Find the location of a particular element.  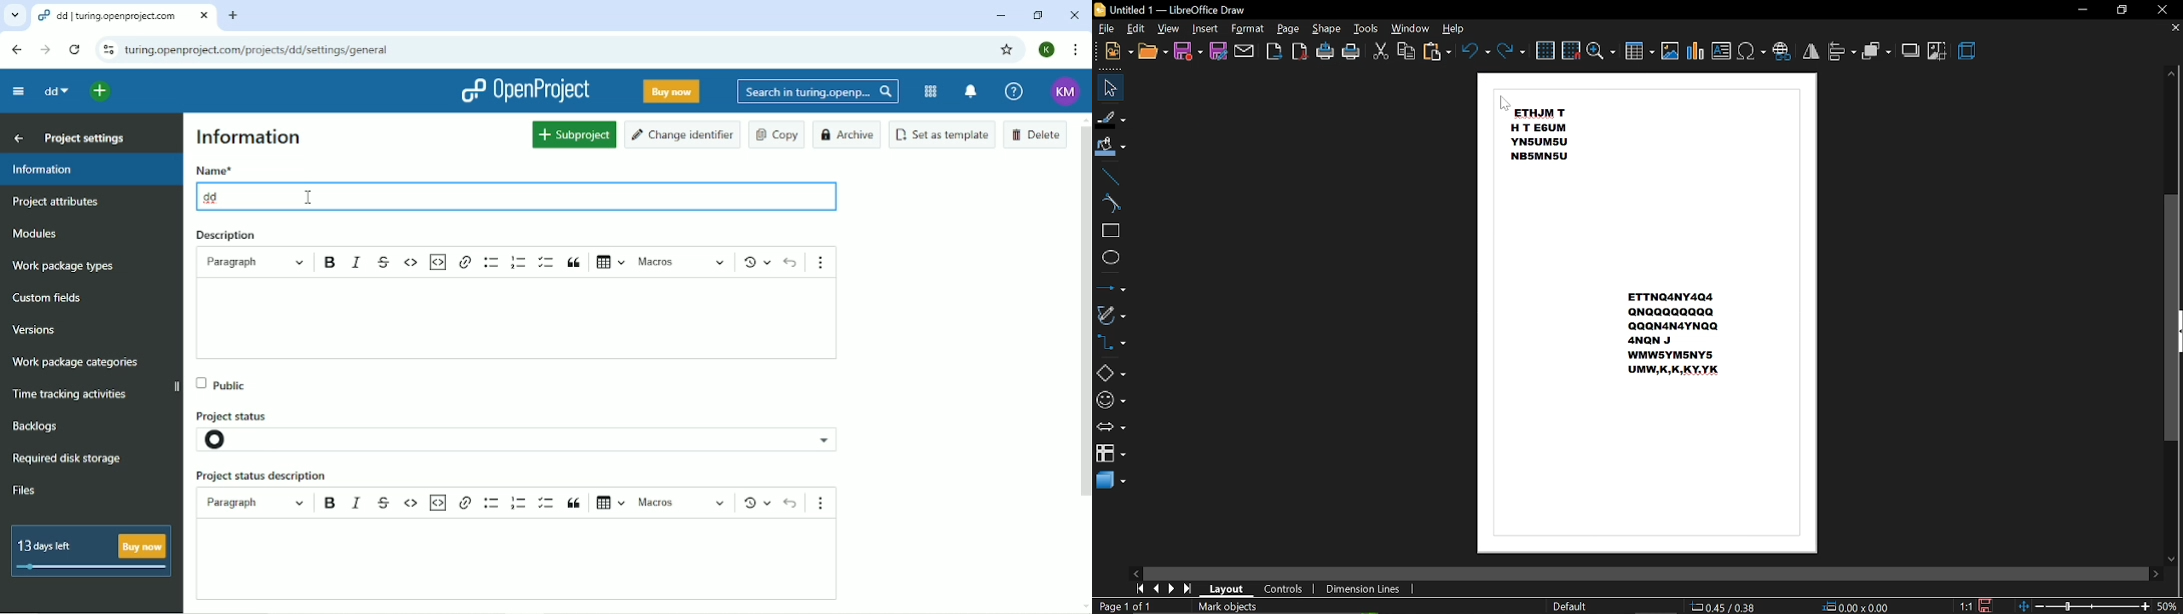

view is located at coordinates (1169, 29).